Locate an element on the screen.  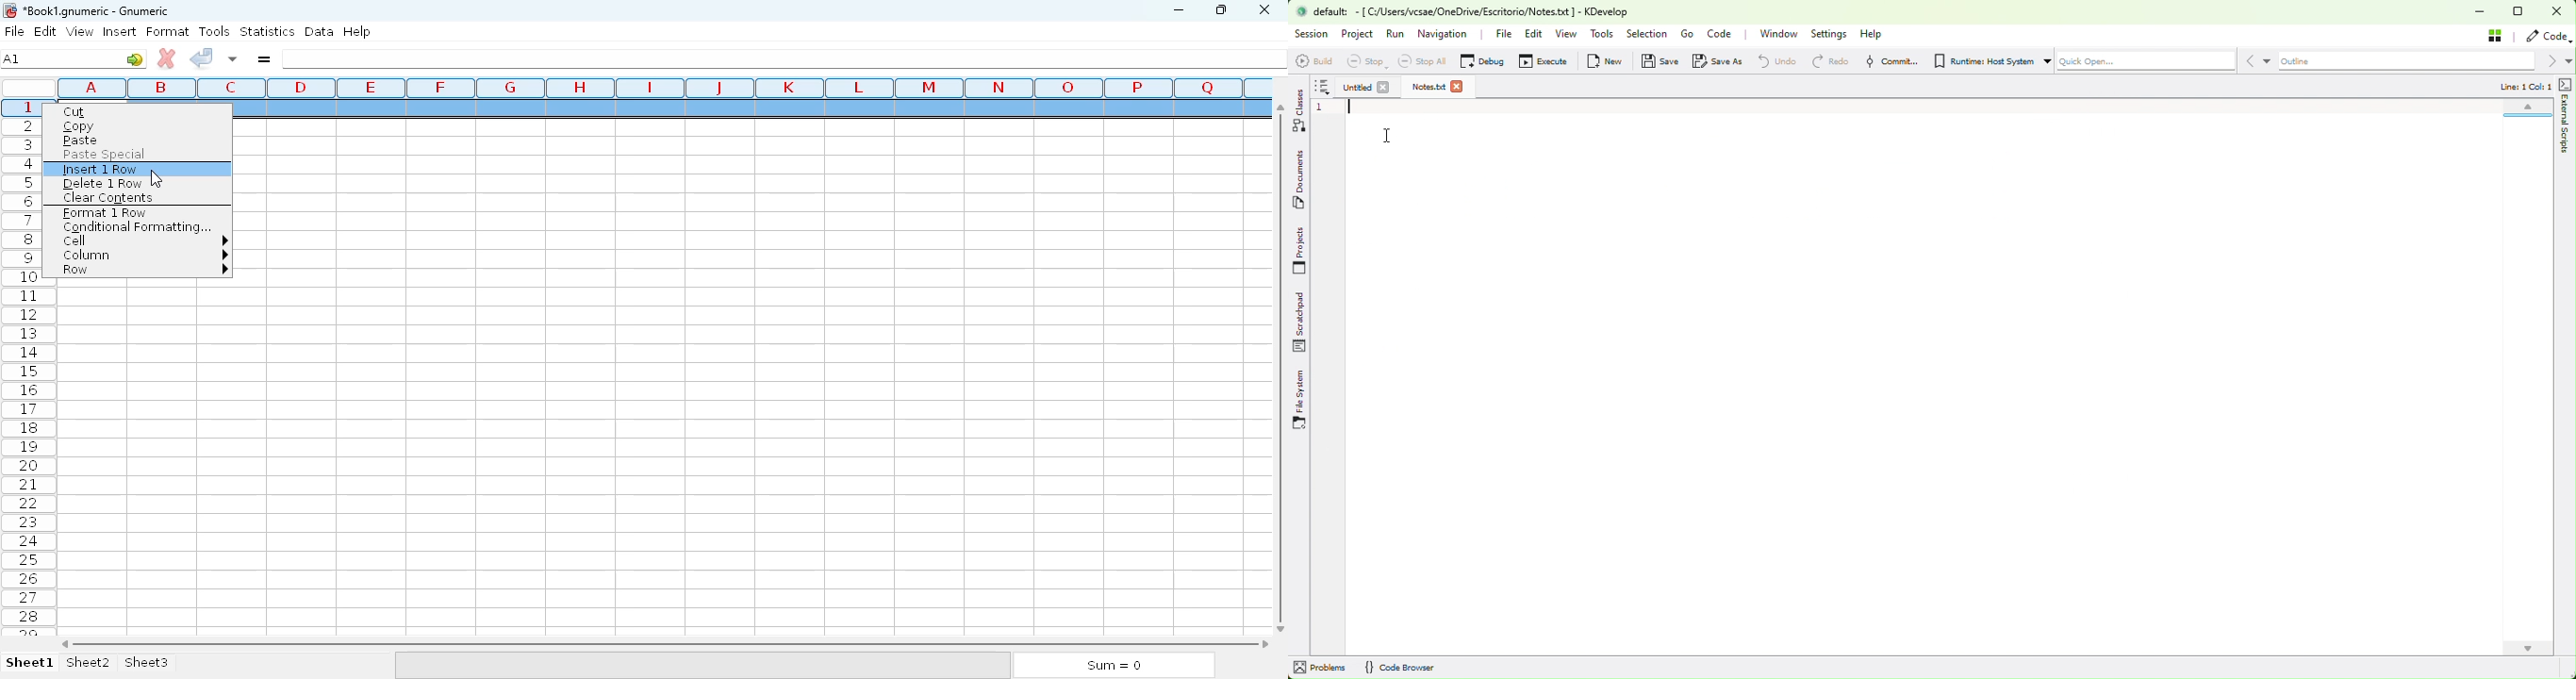
blinking cursor is located at coordinates (1350, 108).